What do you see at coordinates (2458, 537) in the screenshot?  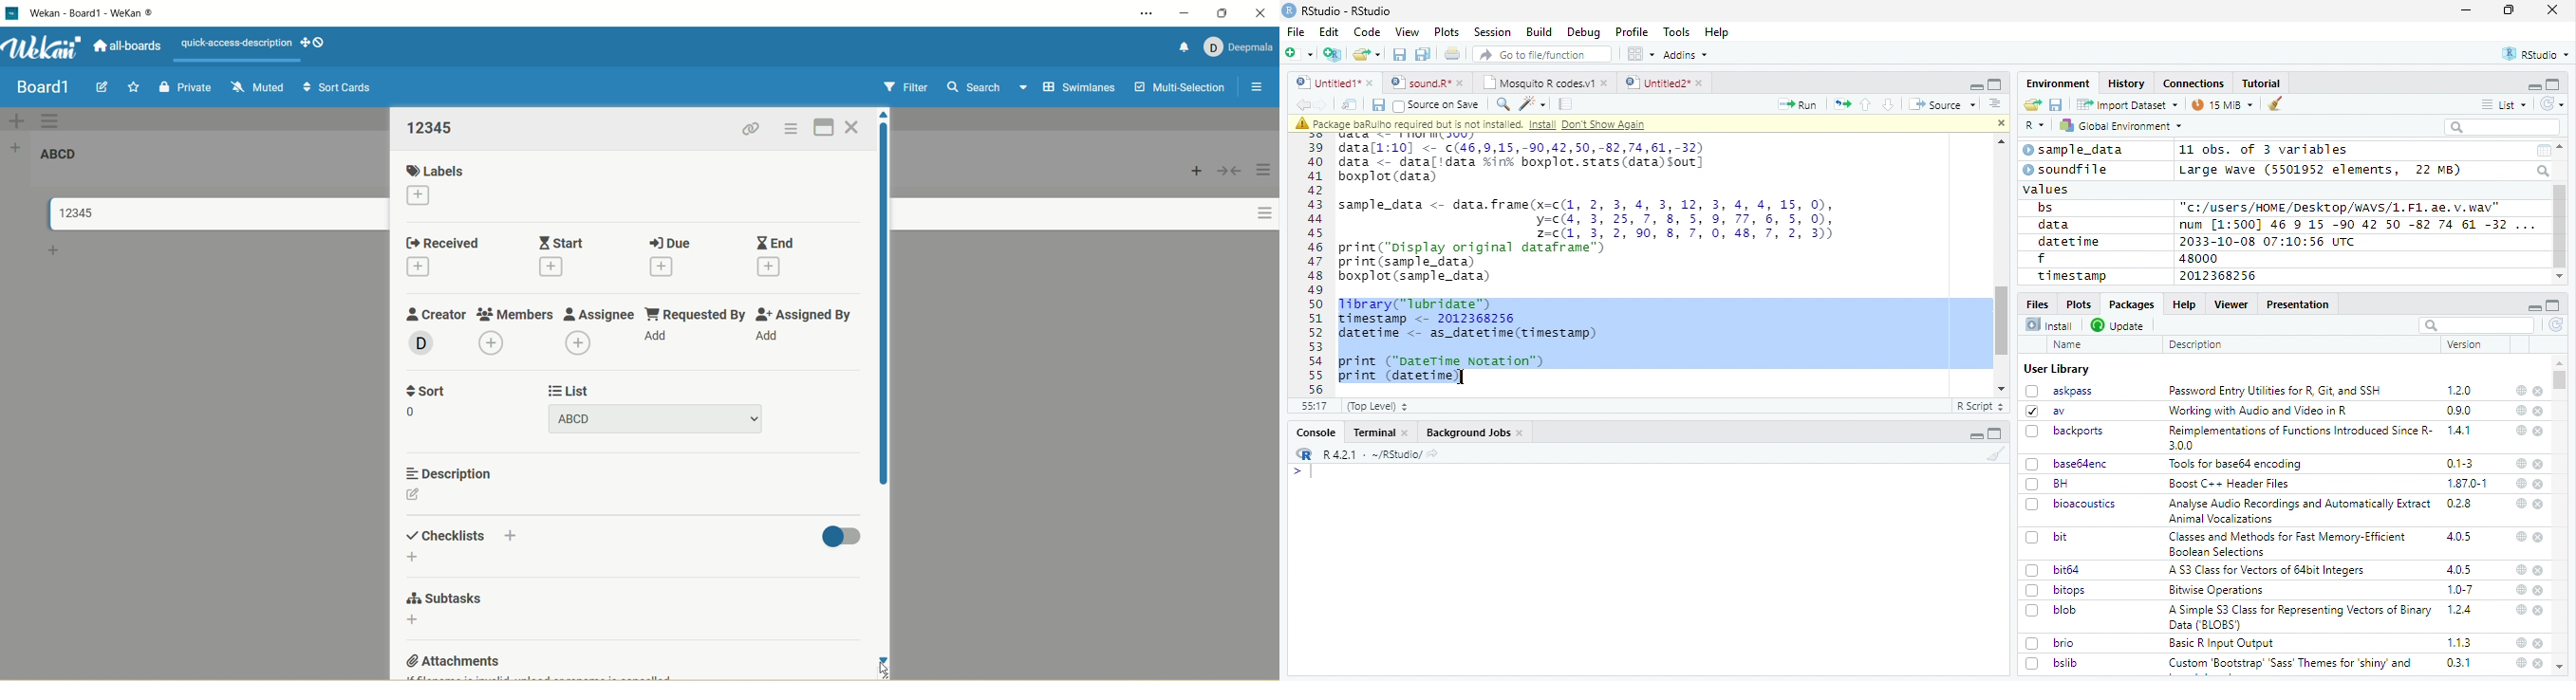 I see `4.0.5` at bounding box center [2458, 537].